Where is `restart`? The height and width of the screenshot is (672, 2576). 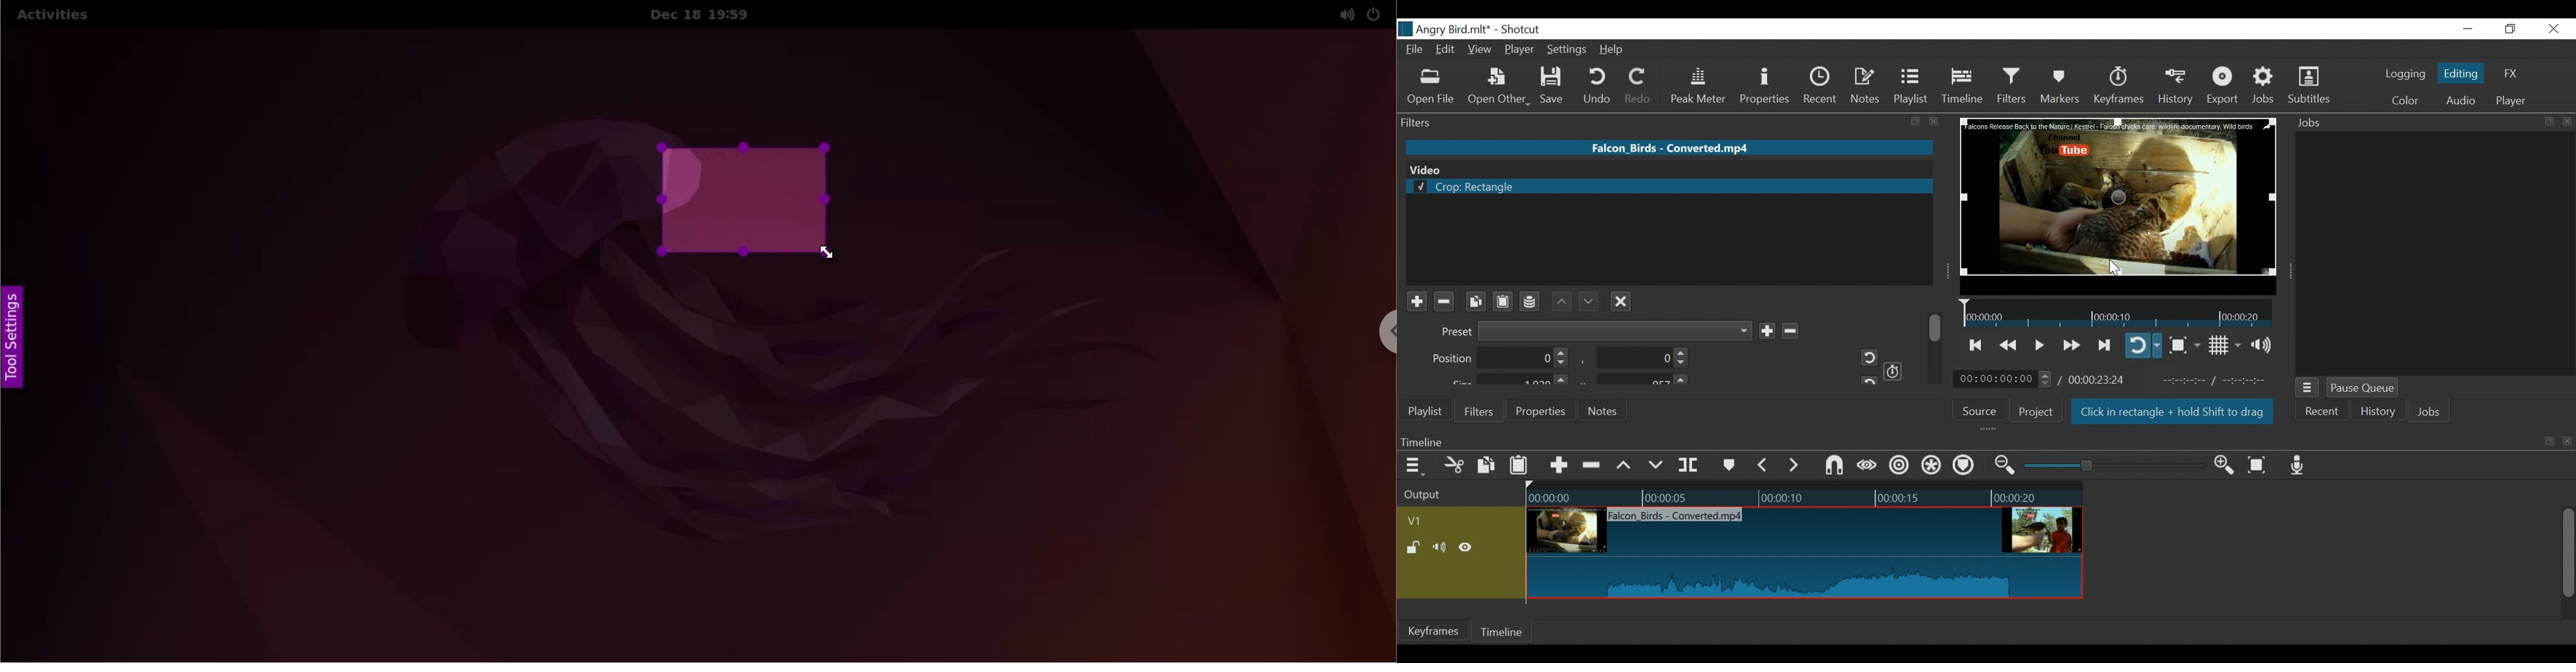
restart is located at coordinates (1867, 379).